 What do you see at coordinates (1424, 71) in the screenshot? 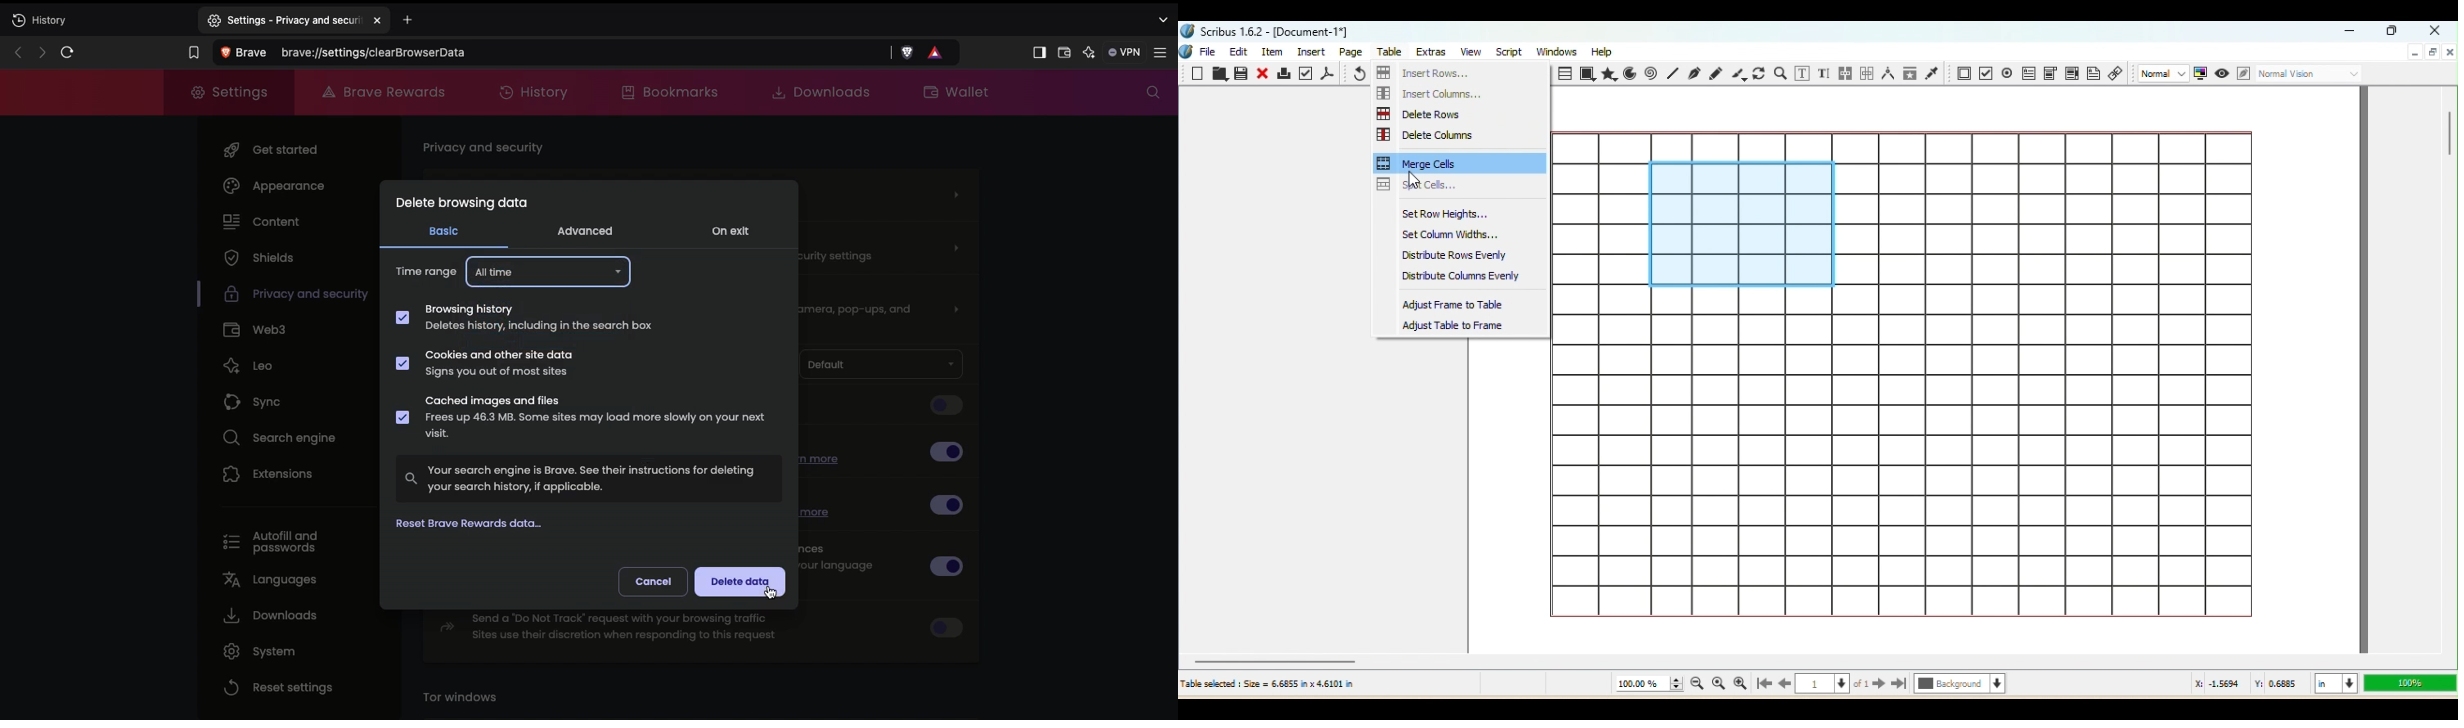
I see `Insert Rows` at bounding box center [1424, 71].